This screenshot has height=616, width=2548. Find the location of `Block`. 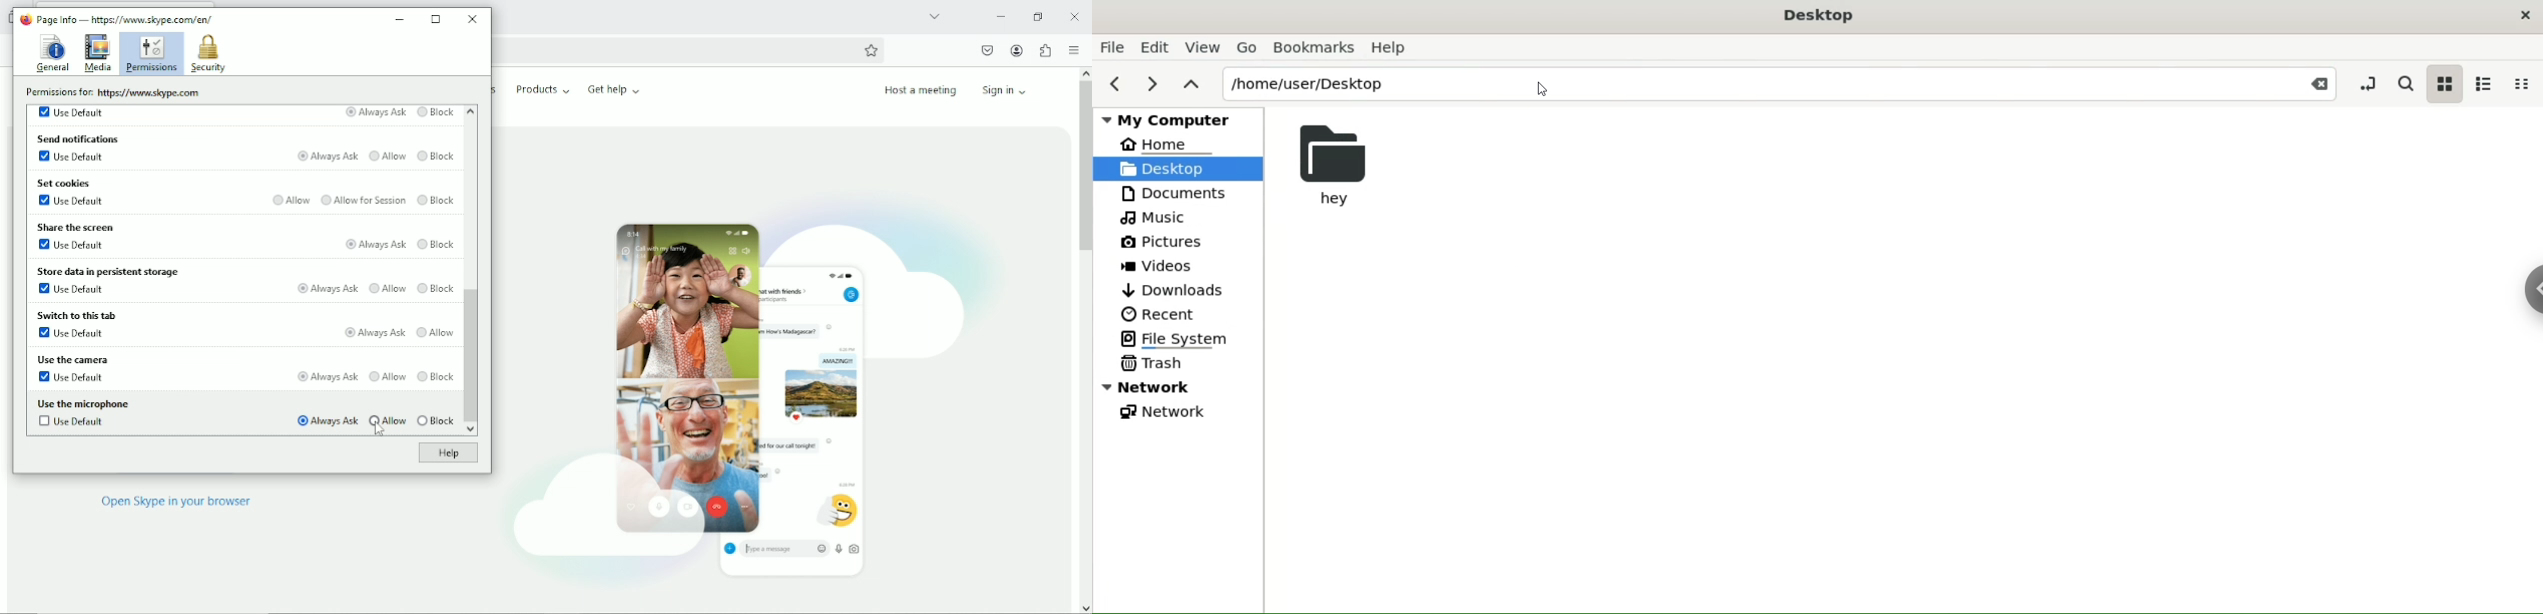

Block is located at coordinates (437, 156).